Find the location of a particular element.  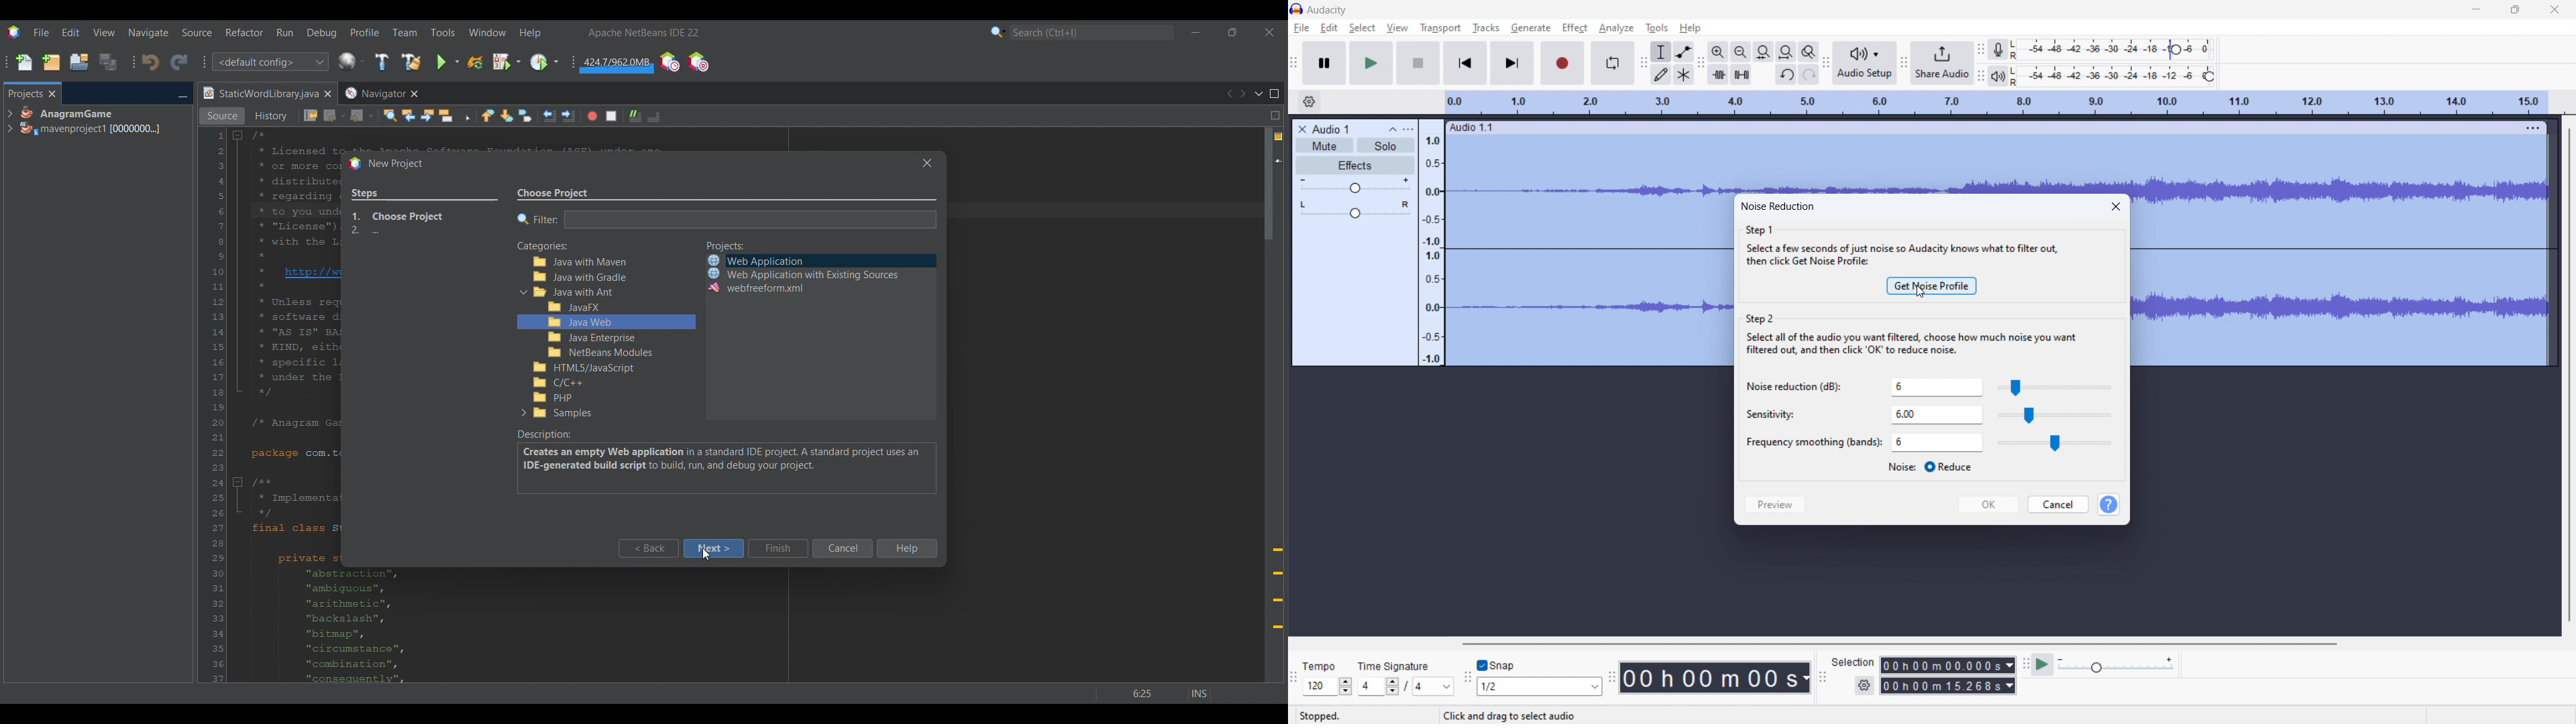

Stop macro recording is located at coordinates (611, 116).